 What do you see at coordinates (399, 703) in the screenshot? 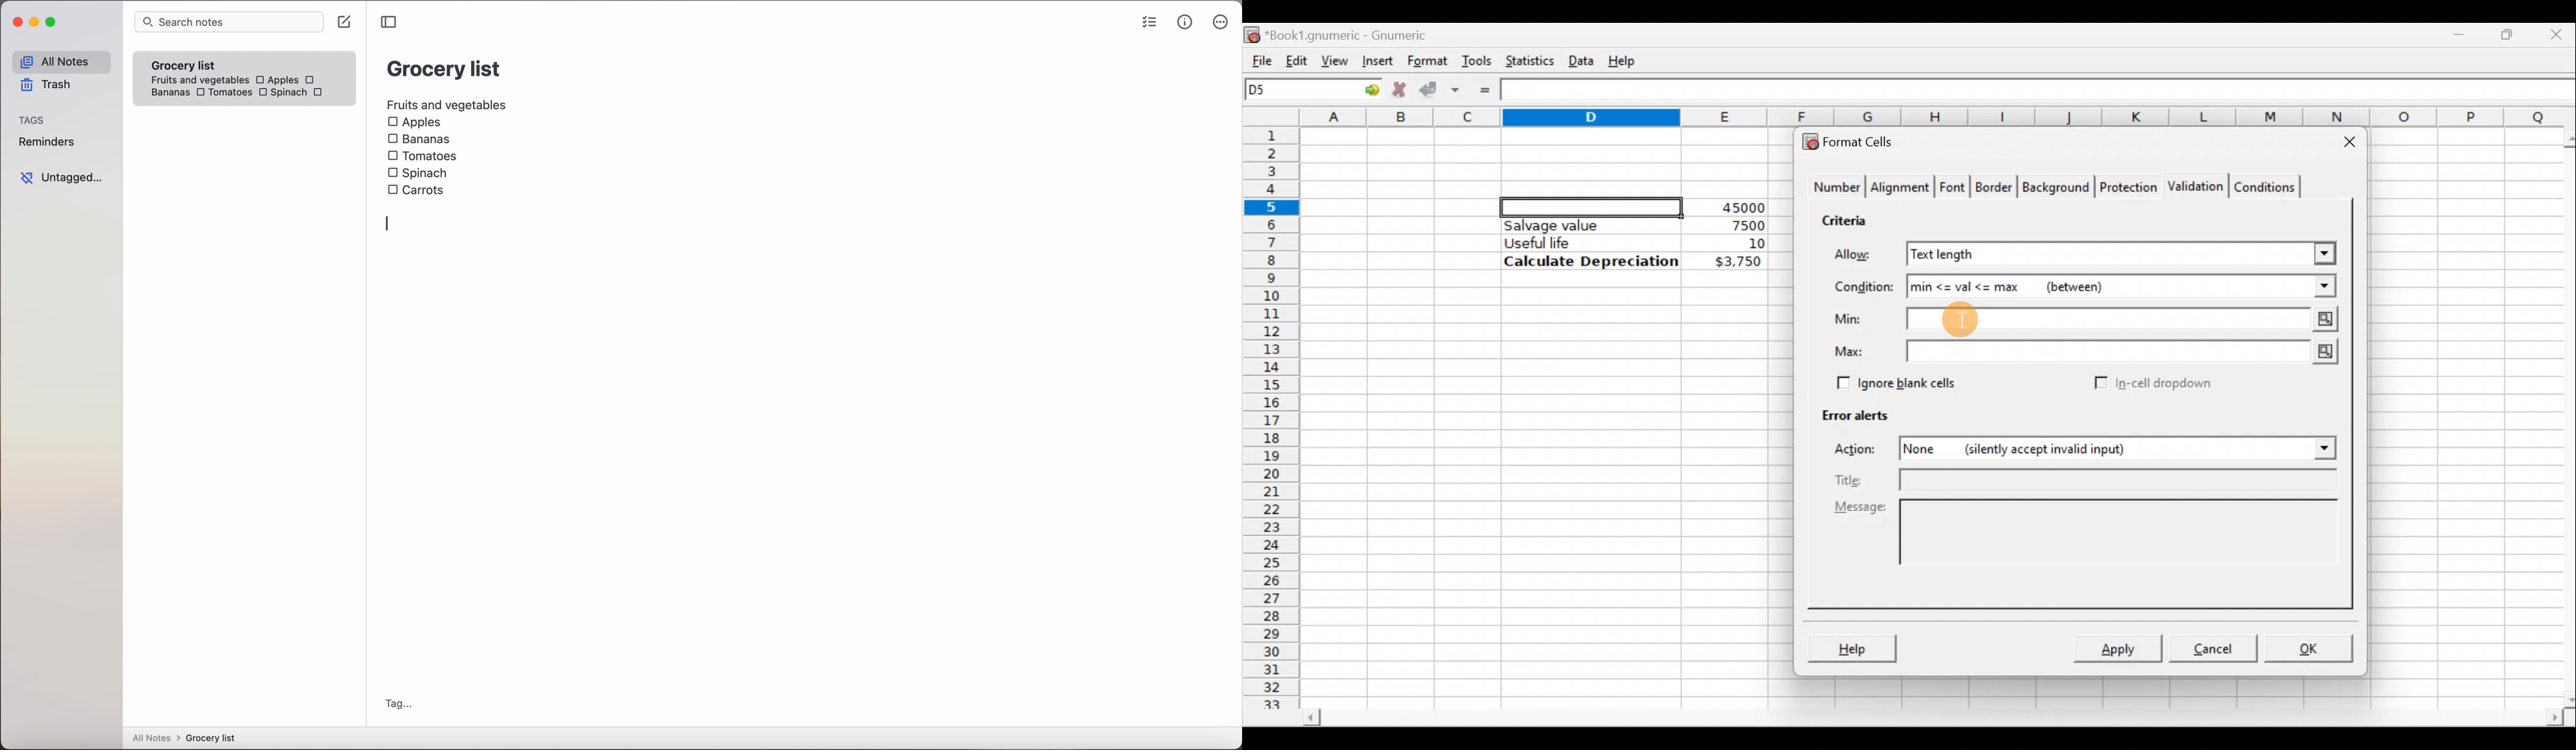
I see `tag` at bounding box center [399, 703].